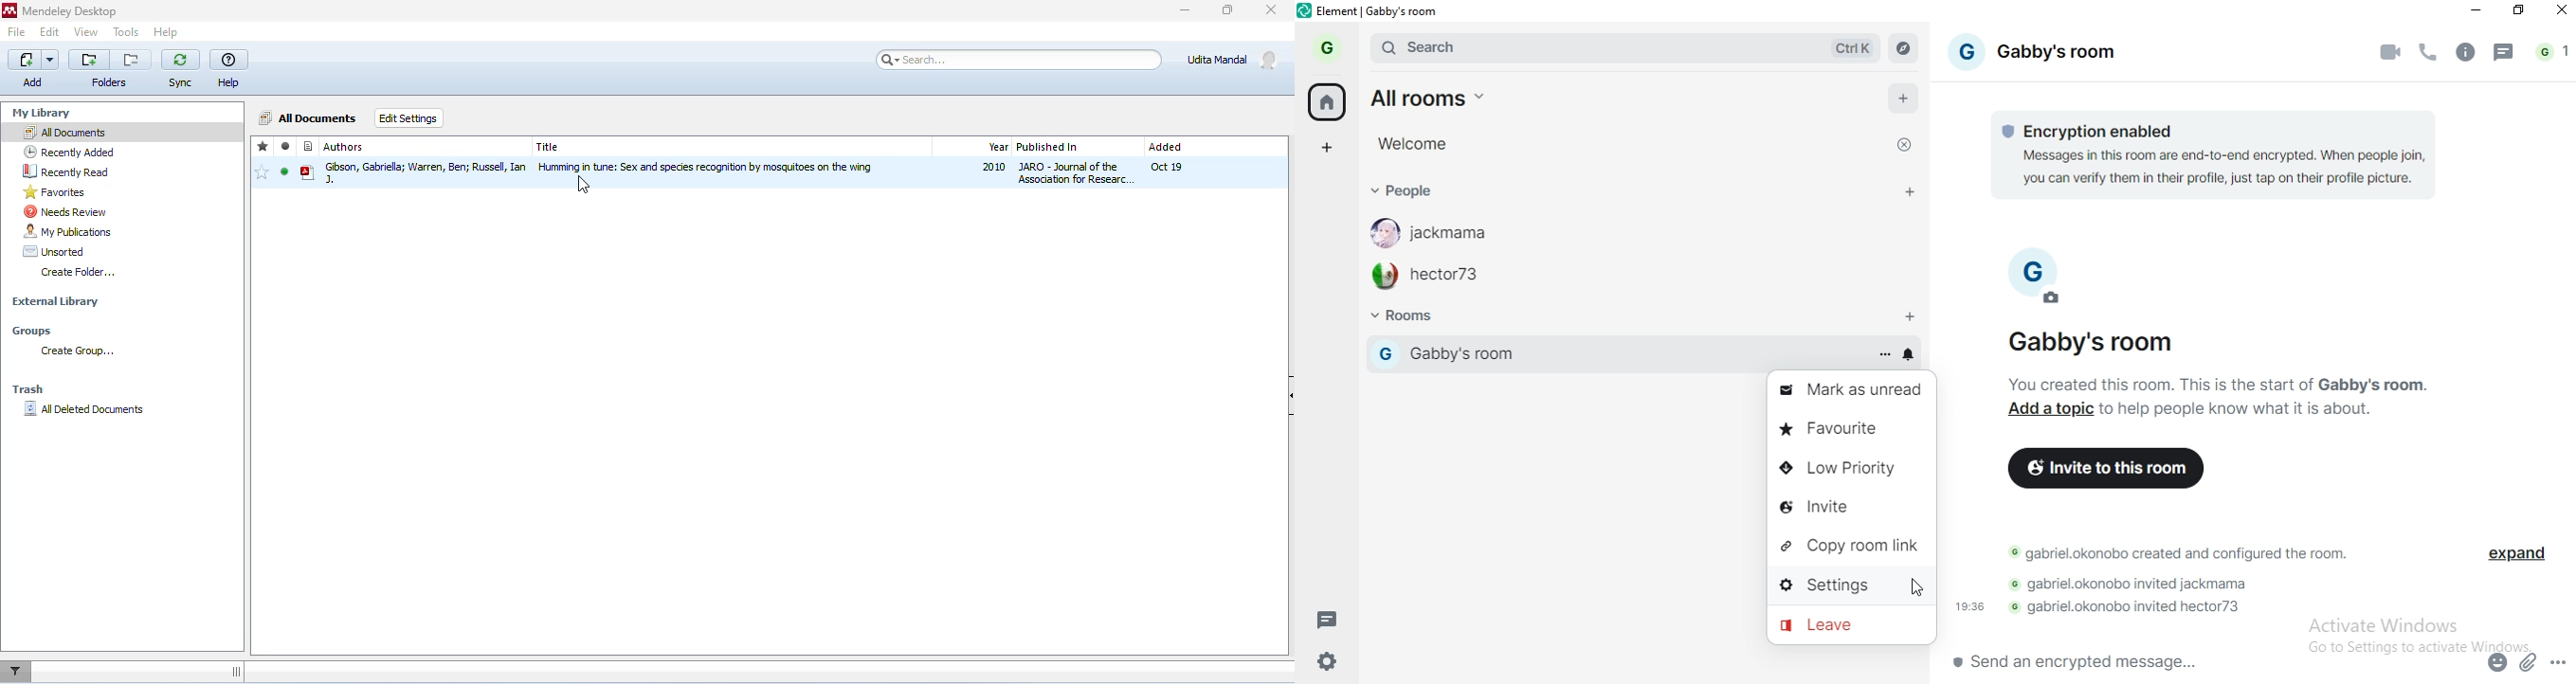  I want to click on video call, so click(2391, 51).